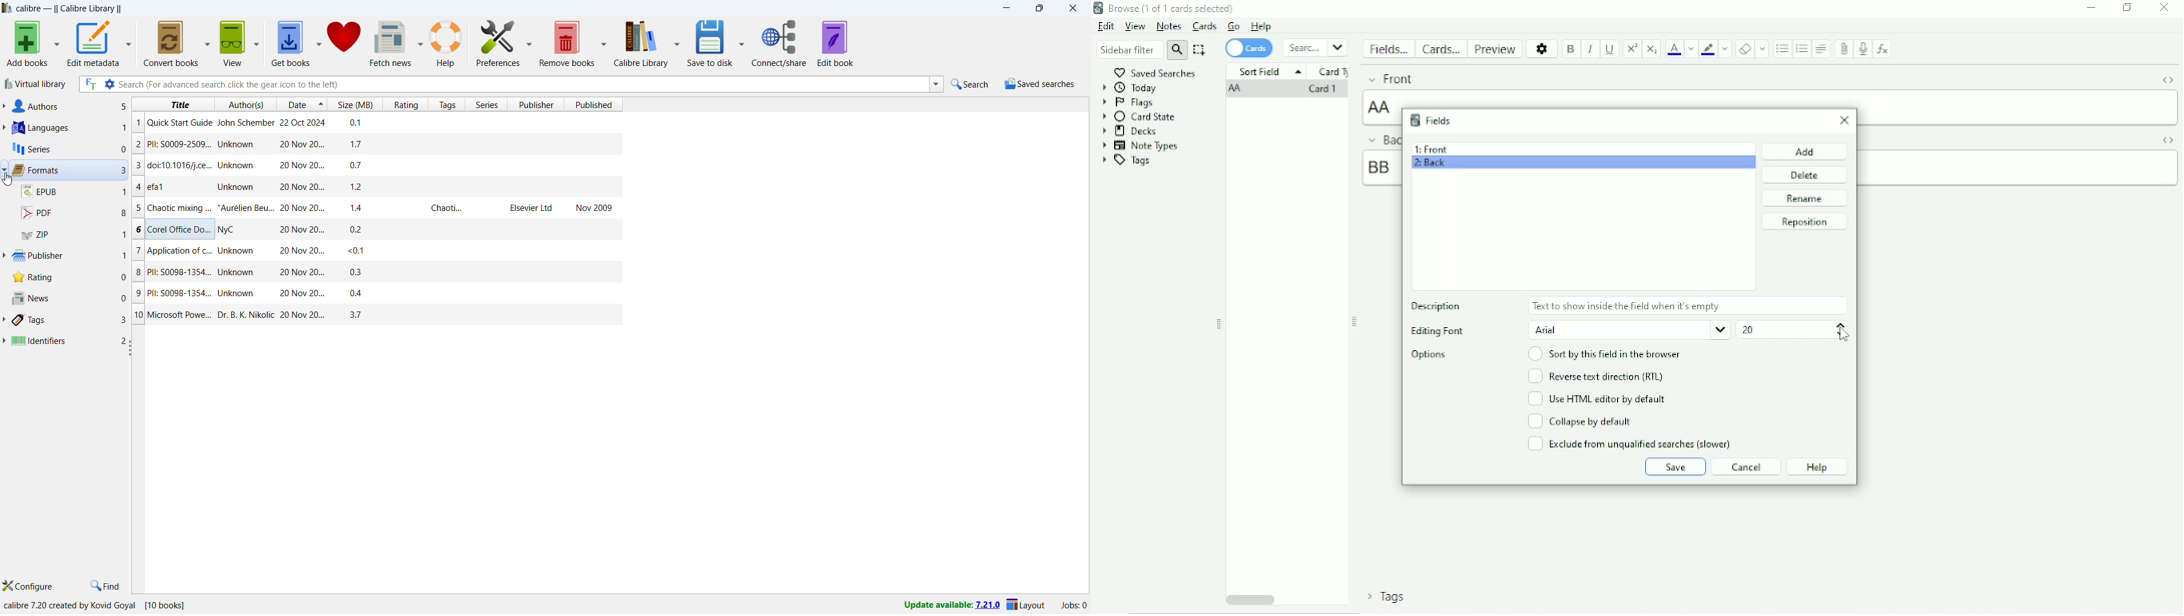 The height and width of the screenshot is (616, 2184). I want to click on one book entry, so click(374, 144).